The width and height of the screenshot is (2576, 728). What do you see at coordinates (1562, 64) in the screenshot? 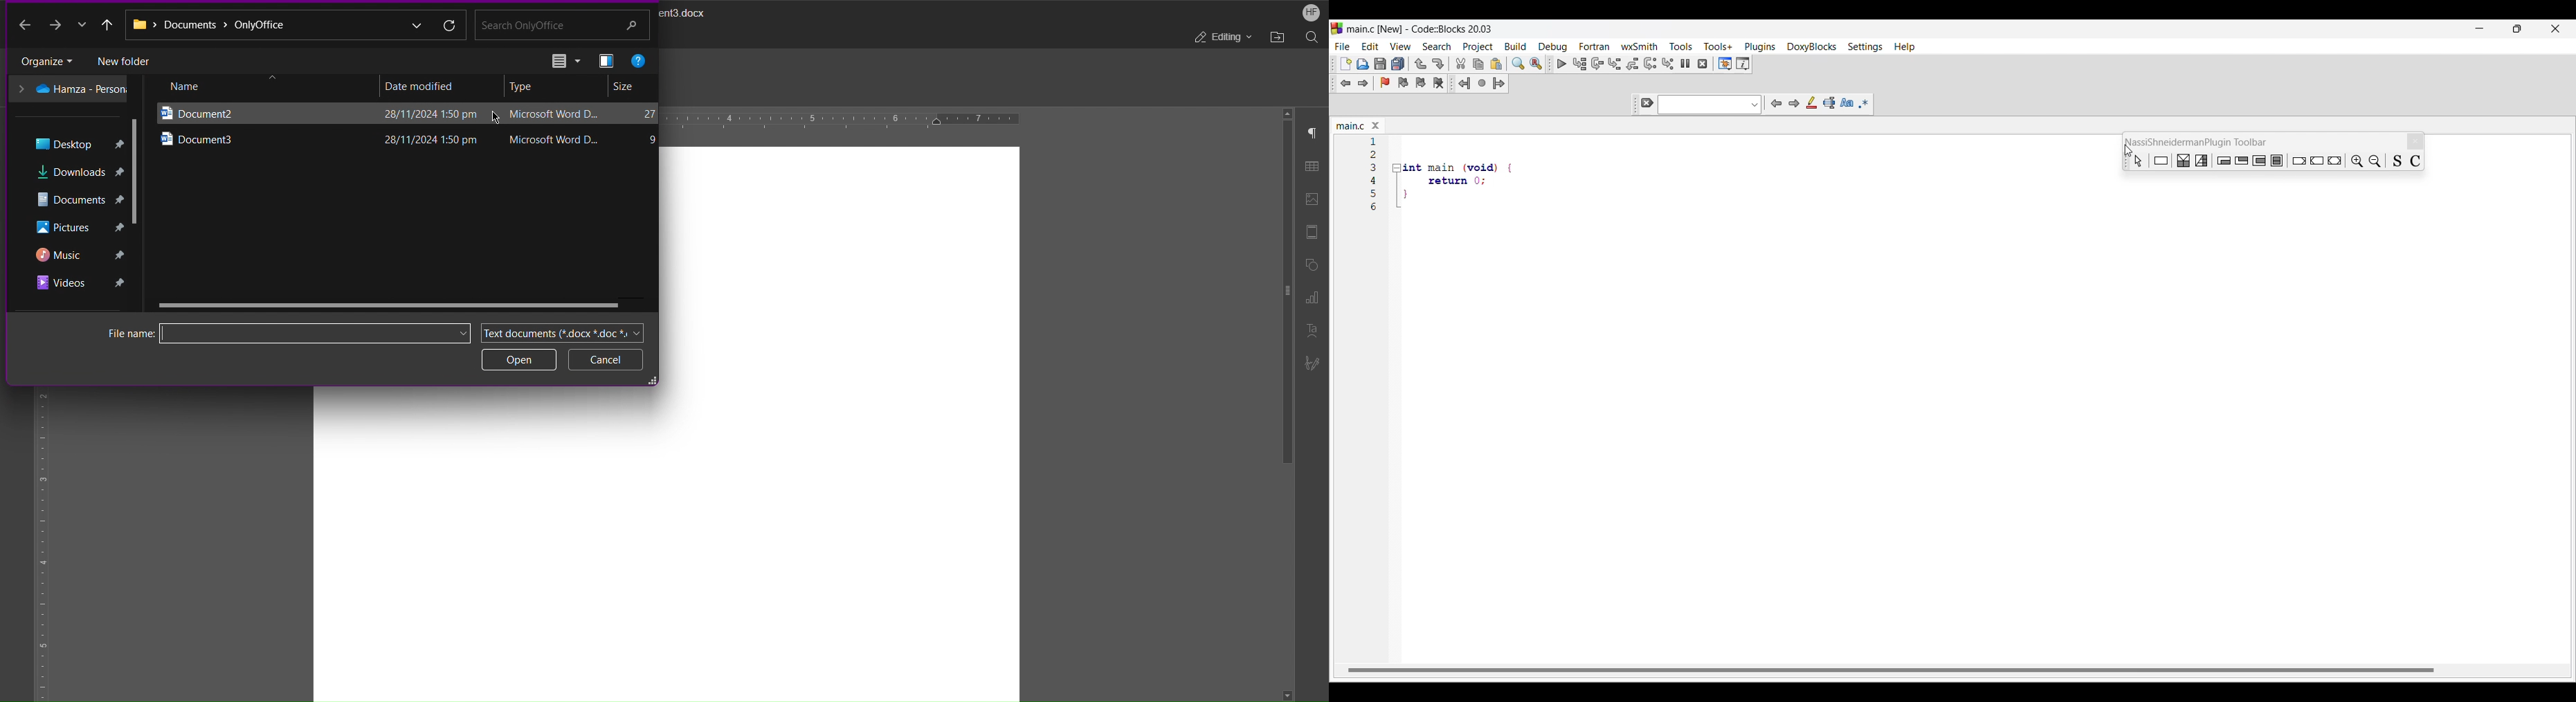
I see `Debug/Continue` at bounding box center [1562, 64].